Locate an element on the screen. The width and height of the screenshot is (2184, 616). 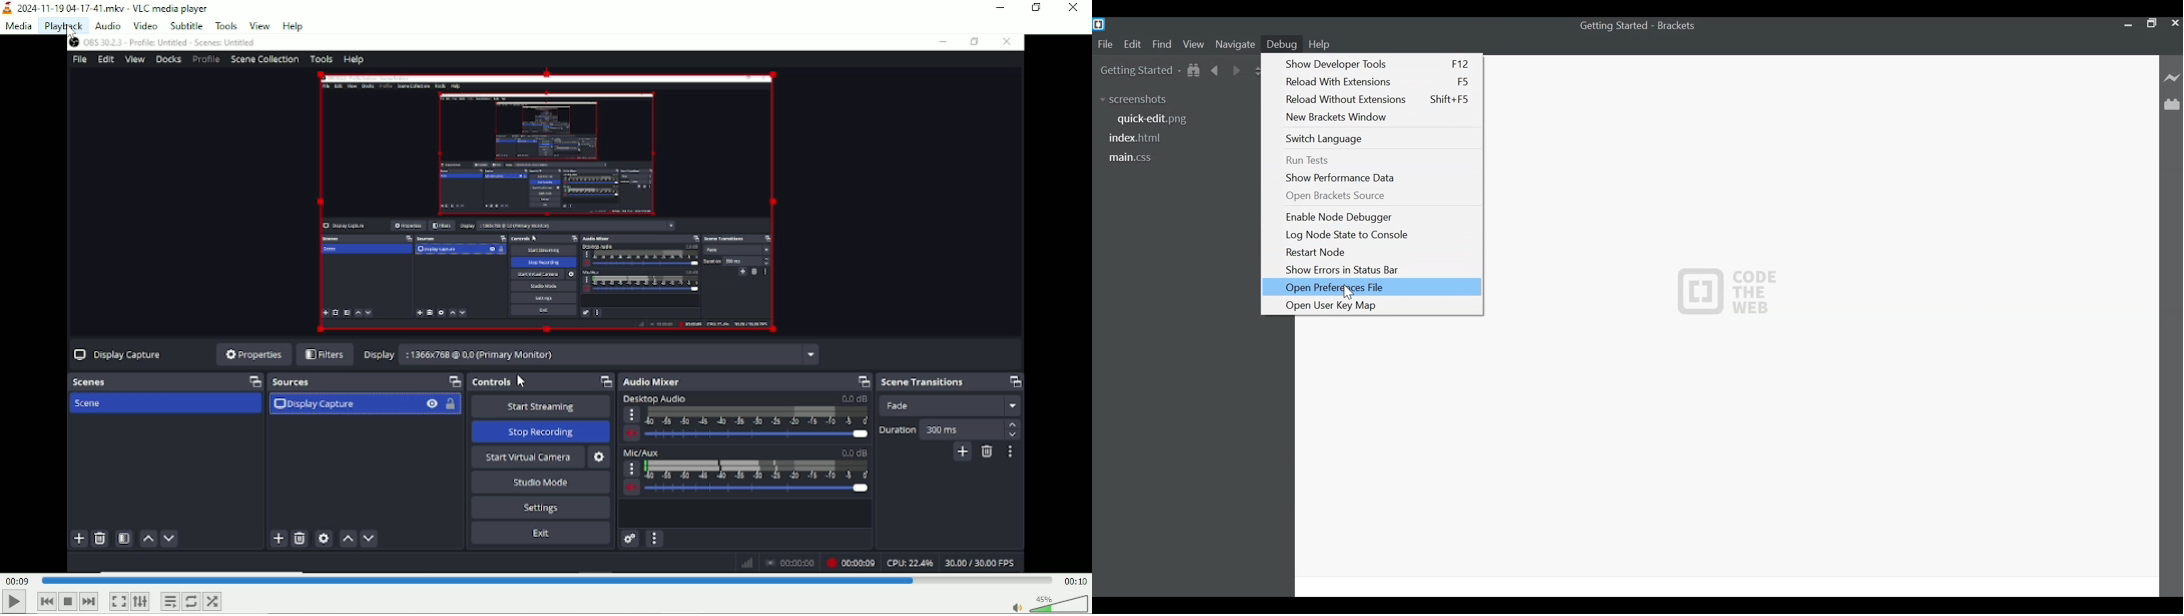
Cursor is located at coordinates (1352, 293).